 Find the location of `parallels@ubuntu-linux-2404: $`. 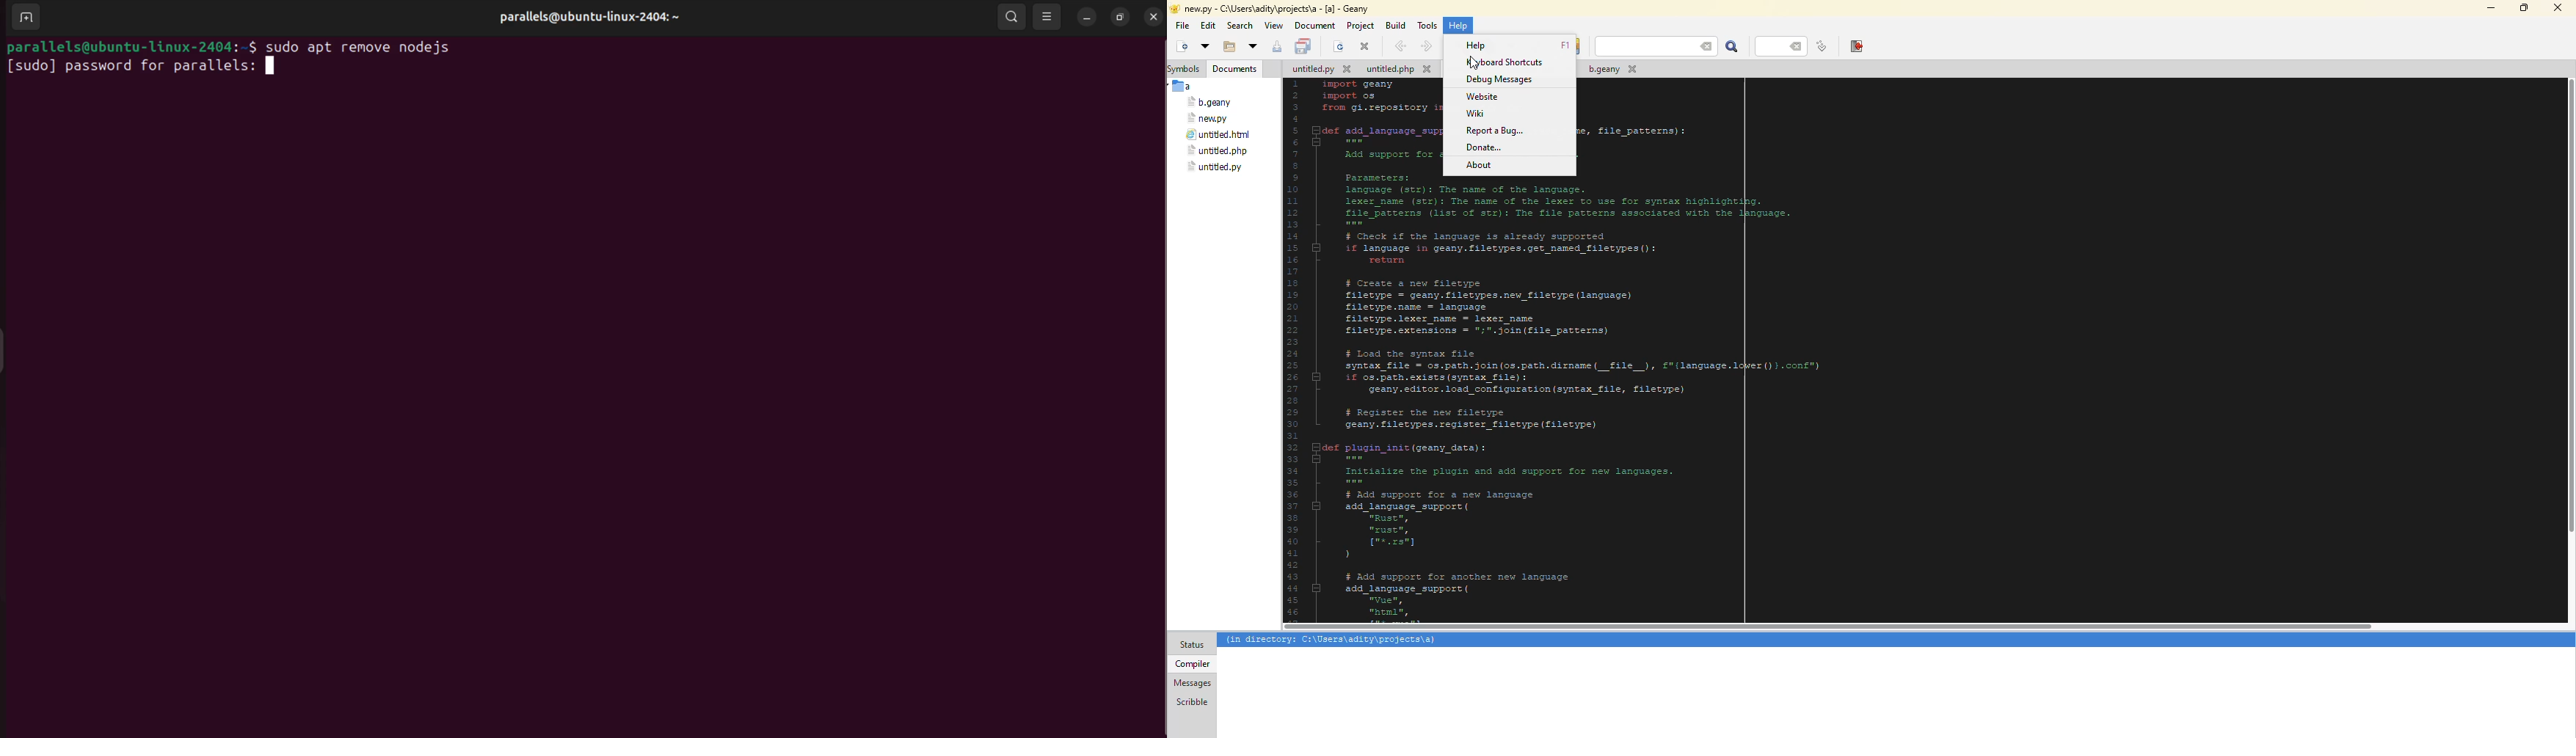

parallels@ubuntu-linux-2404: $ is located at coordinates (130, 46).